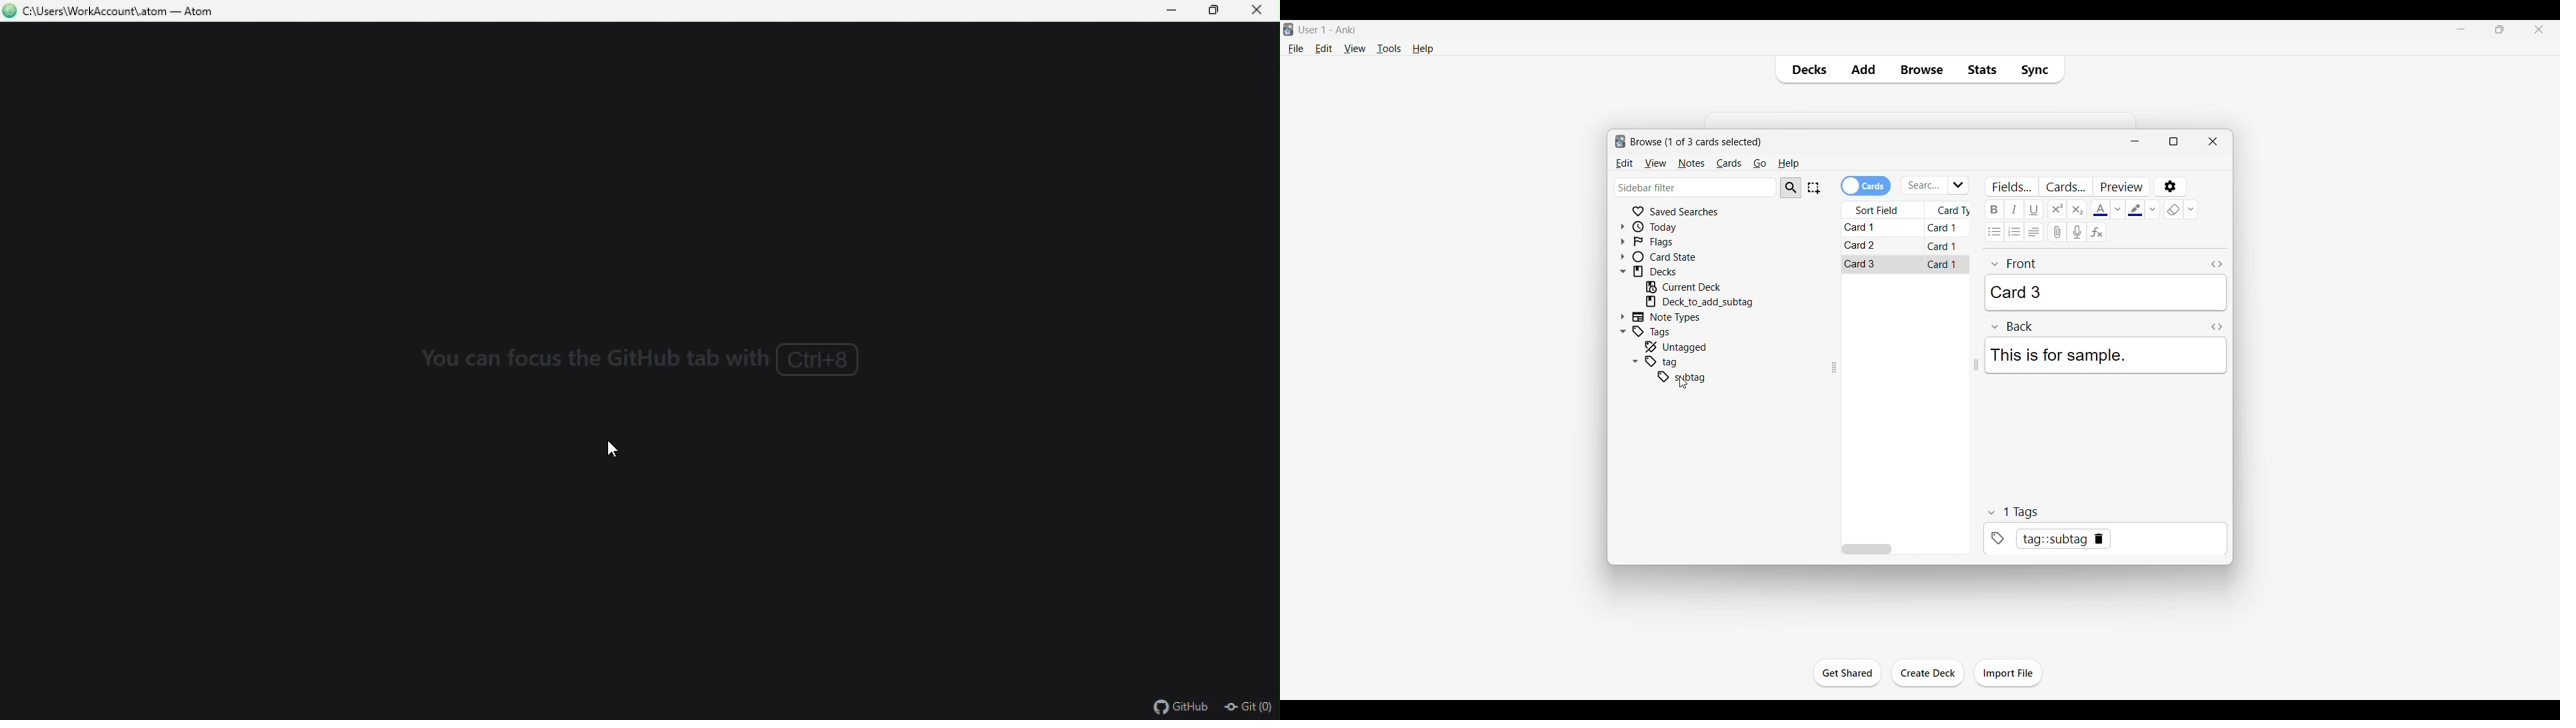 Image resolution: width=2576 pixels, height=728 pixels. Describe the element at coordinates (1699, 302) in the screenshot. I see `Click to go to mentioned deck` at that location.